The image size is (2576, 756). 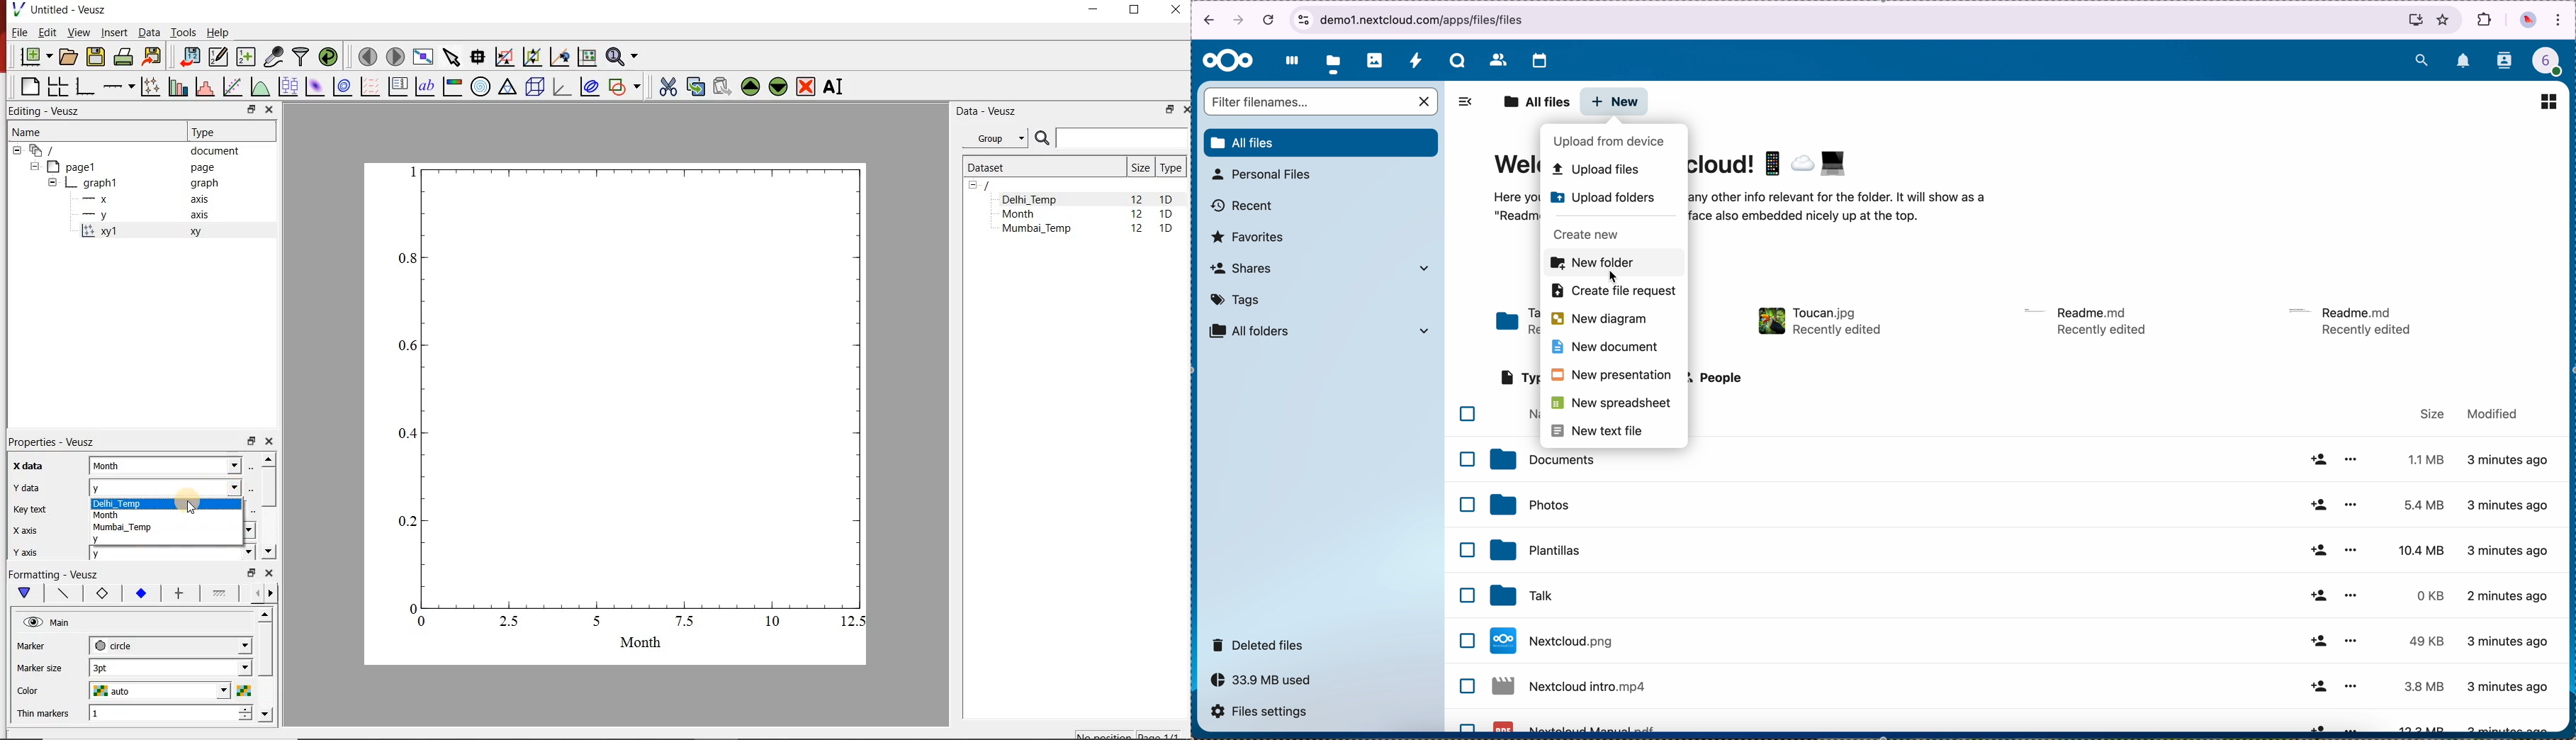 What do you see at coordinates (2528, 22) in the screenshot?
I see `profile picture` at bounding box center [2528, 22].